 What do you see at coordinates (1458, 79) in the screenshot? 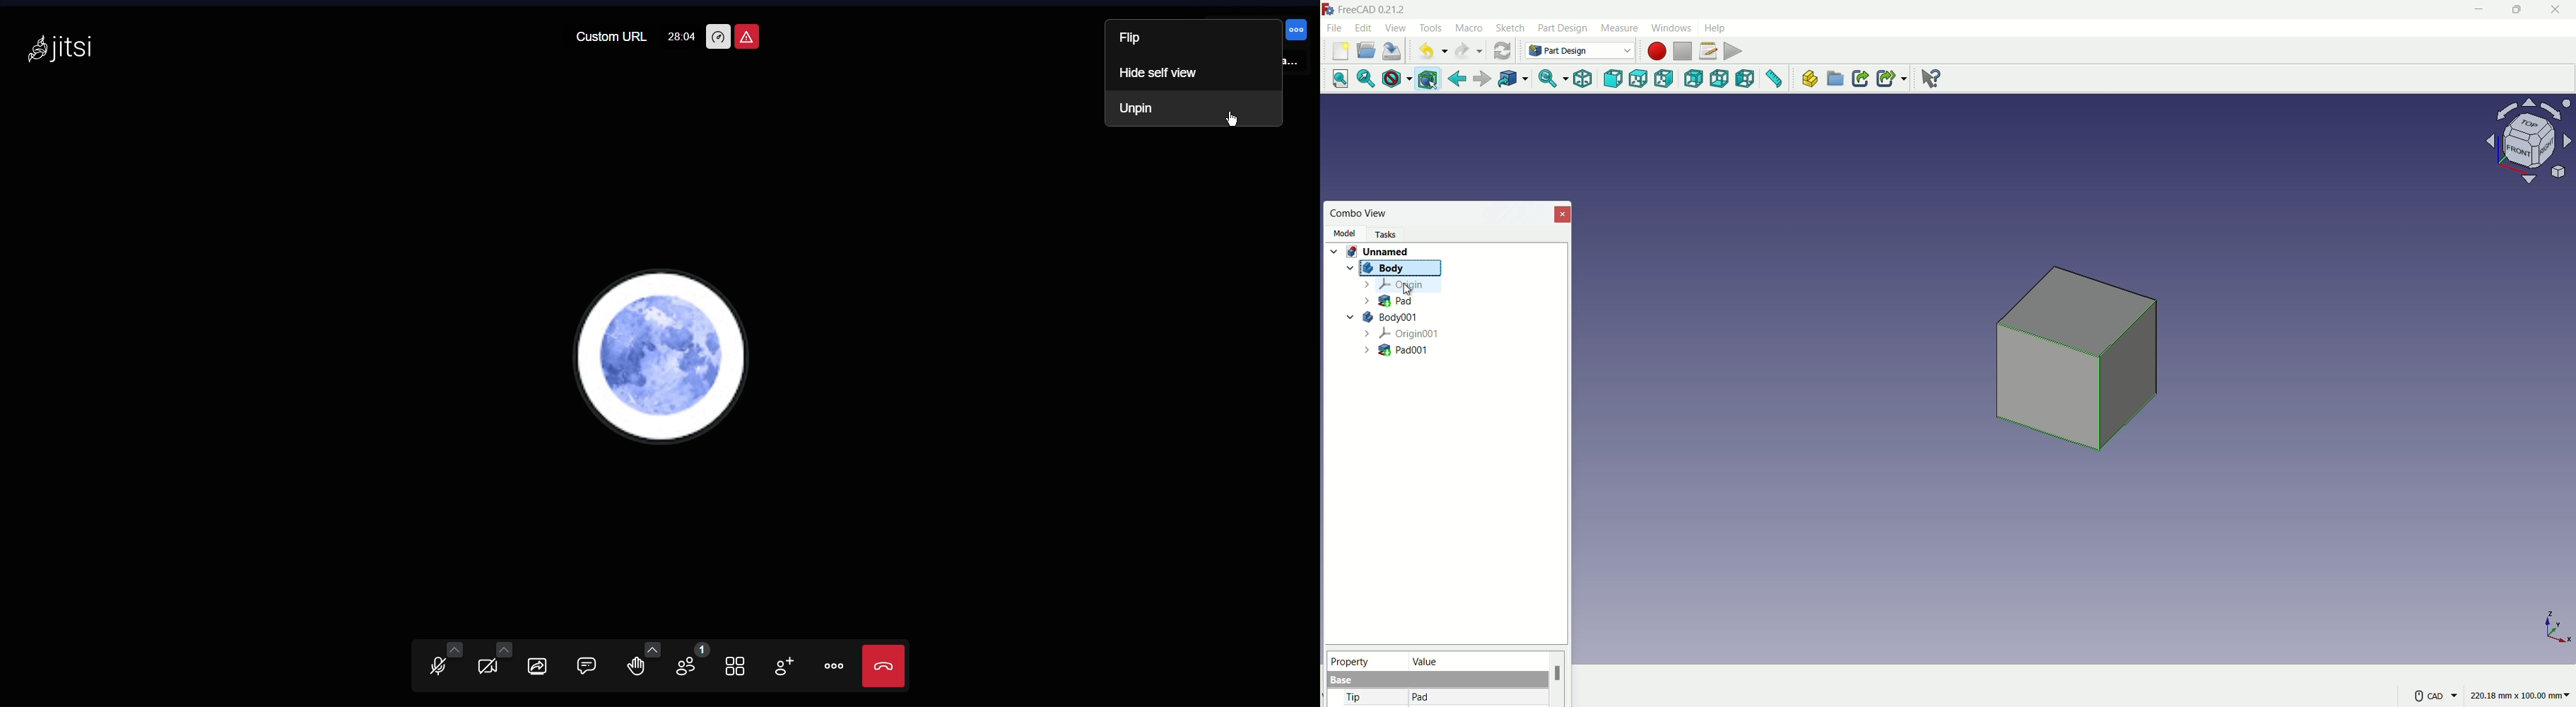
I see `go back` at bounding box center [1458, 79].